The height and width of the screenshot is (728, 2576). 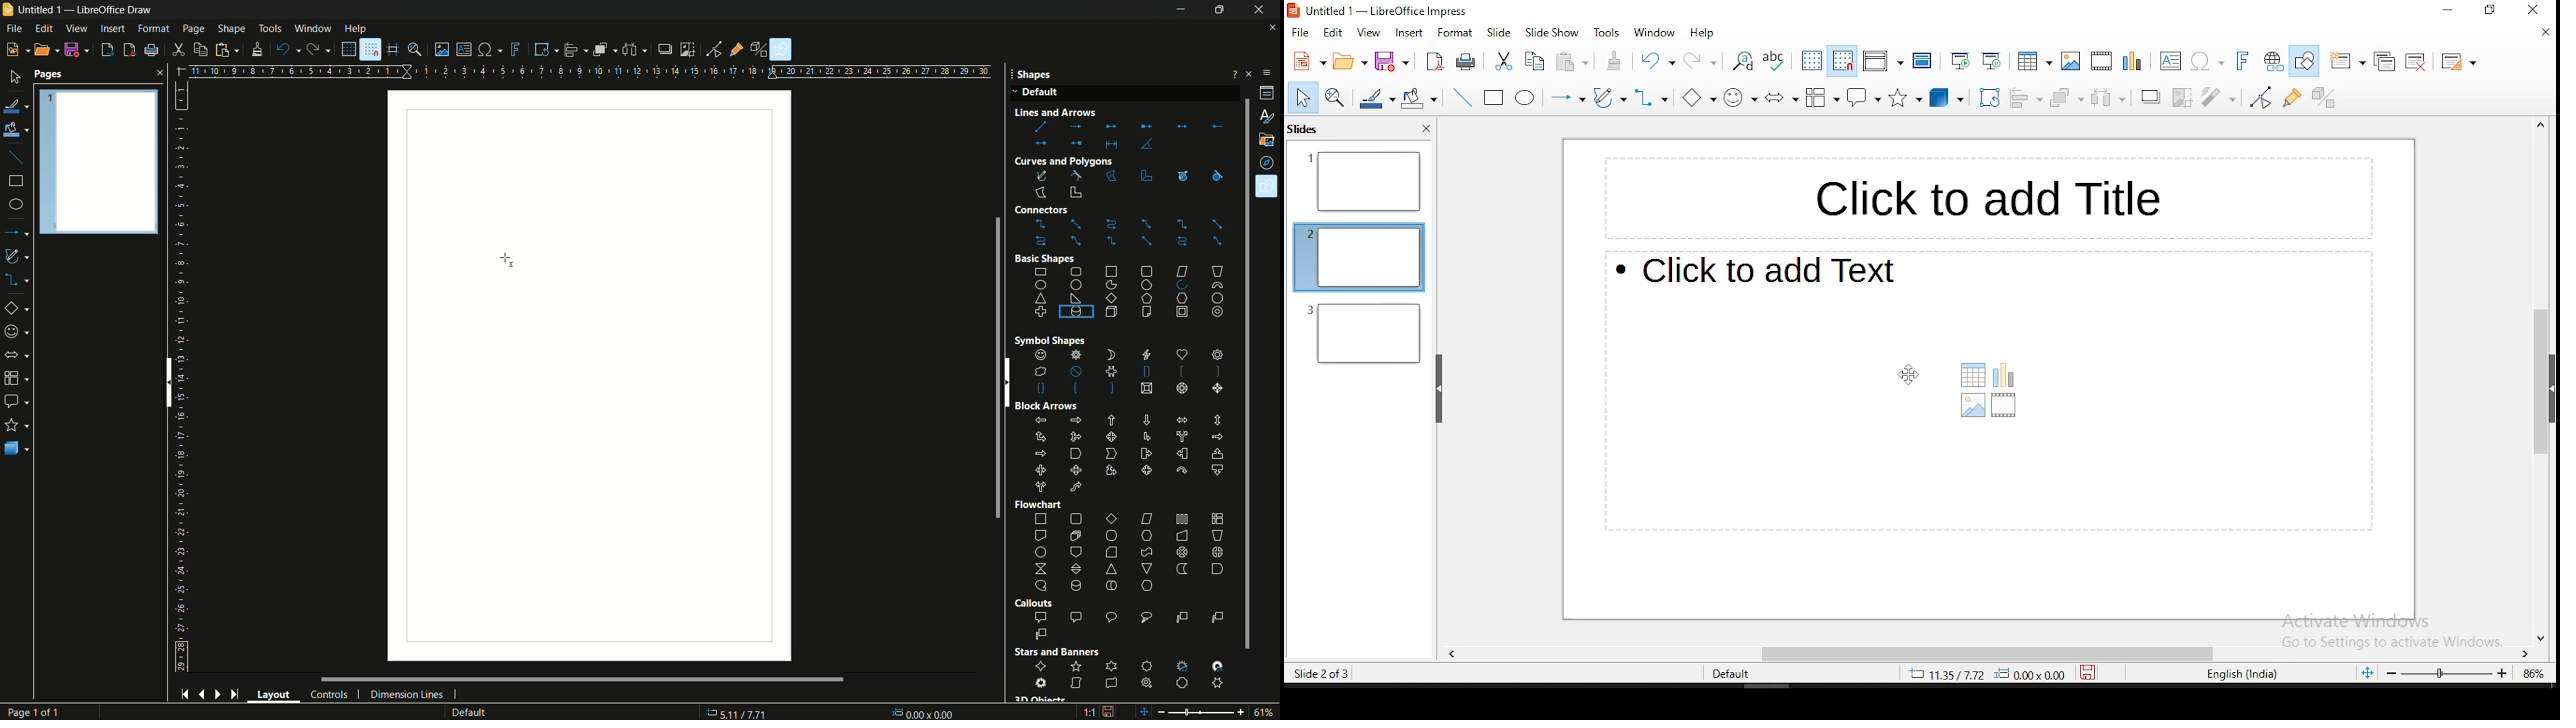 What do you see at coordinates (1700, 33) in the screenshot?
I see `help` at bounding box center [1700, 33].